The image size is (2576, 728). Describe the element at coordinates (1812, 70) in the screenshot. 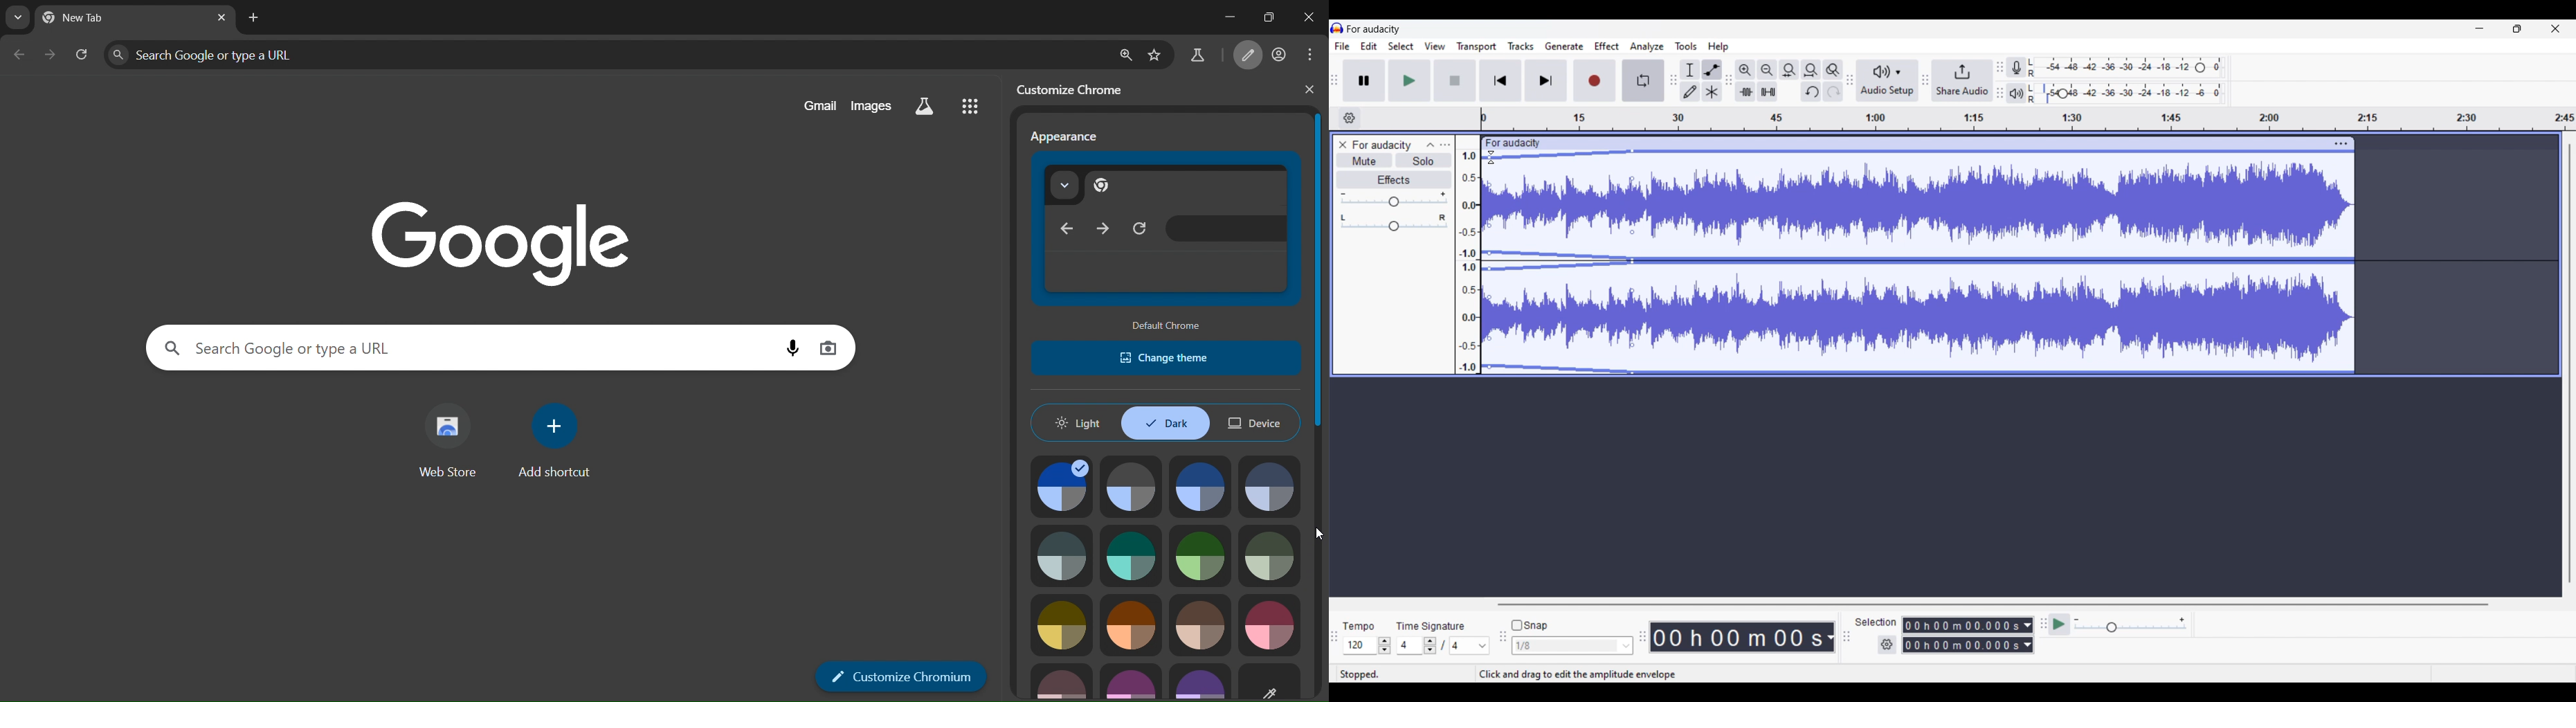

I see `Fit project to width` at that location.